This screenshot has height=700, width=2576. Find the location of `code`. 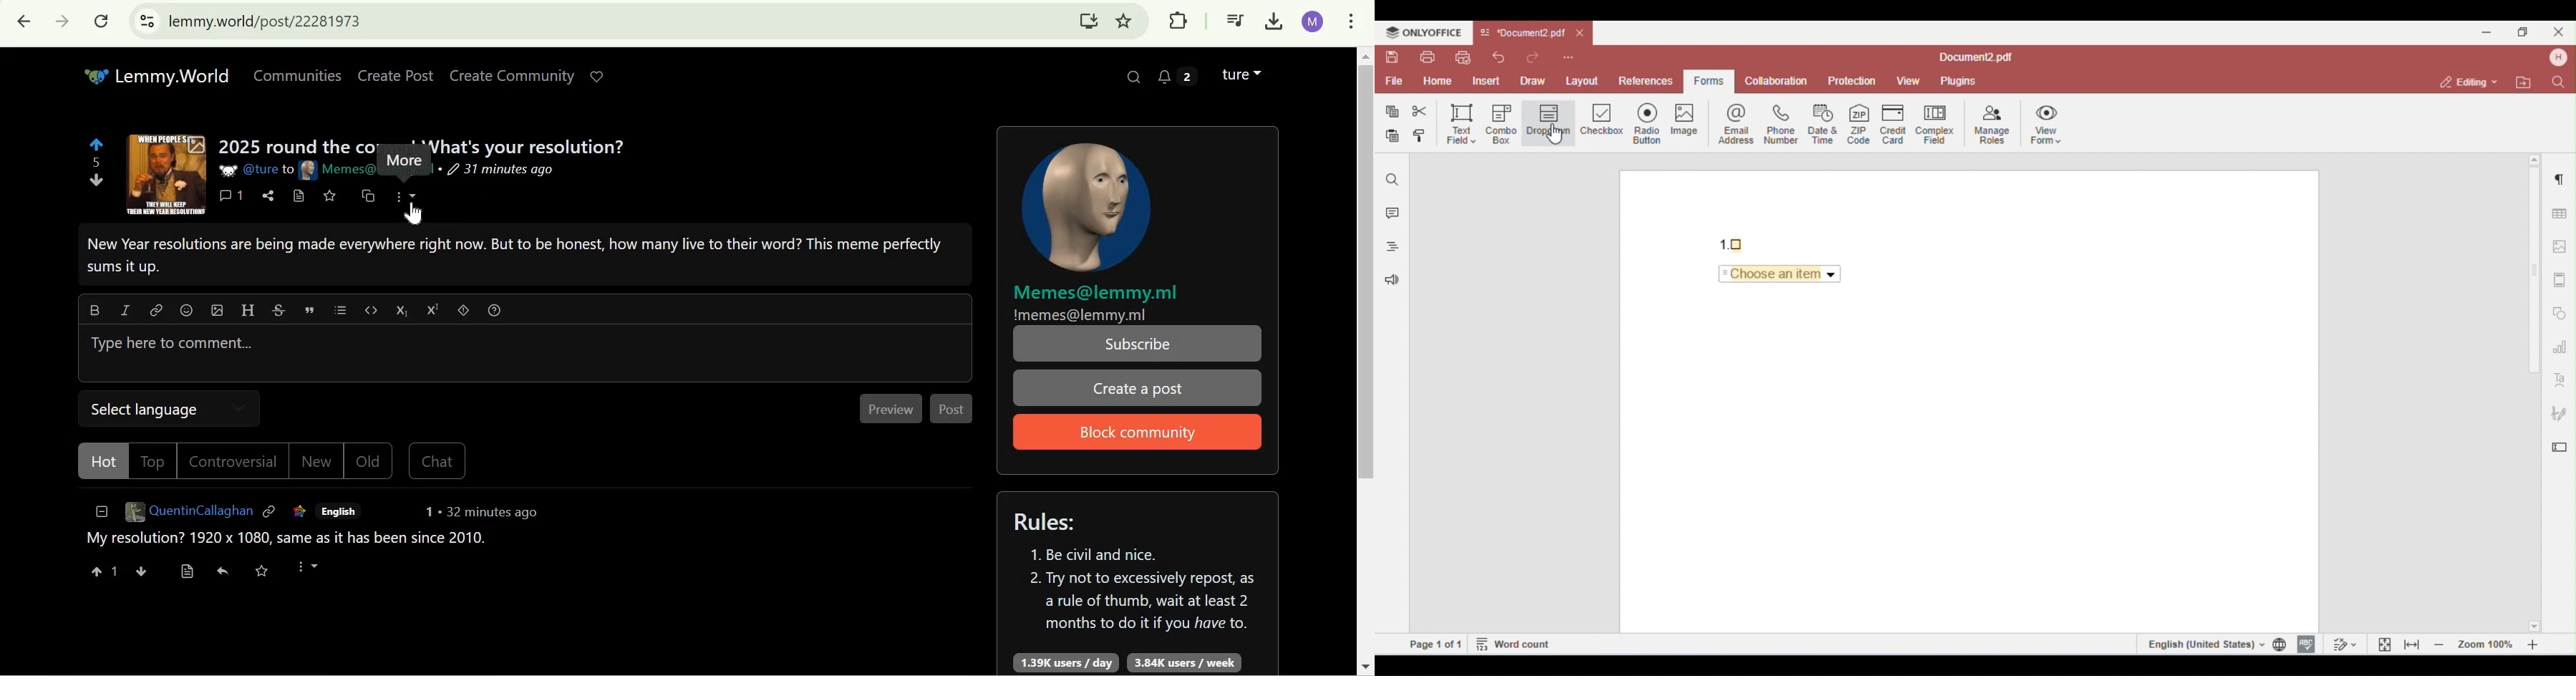

code is located at coordinates (372, 309).